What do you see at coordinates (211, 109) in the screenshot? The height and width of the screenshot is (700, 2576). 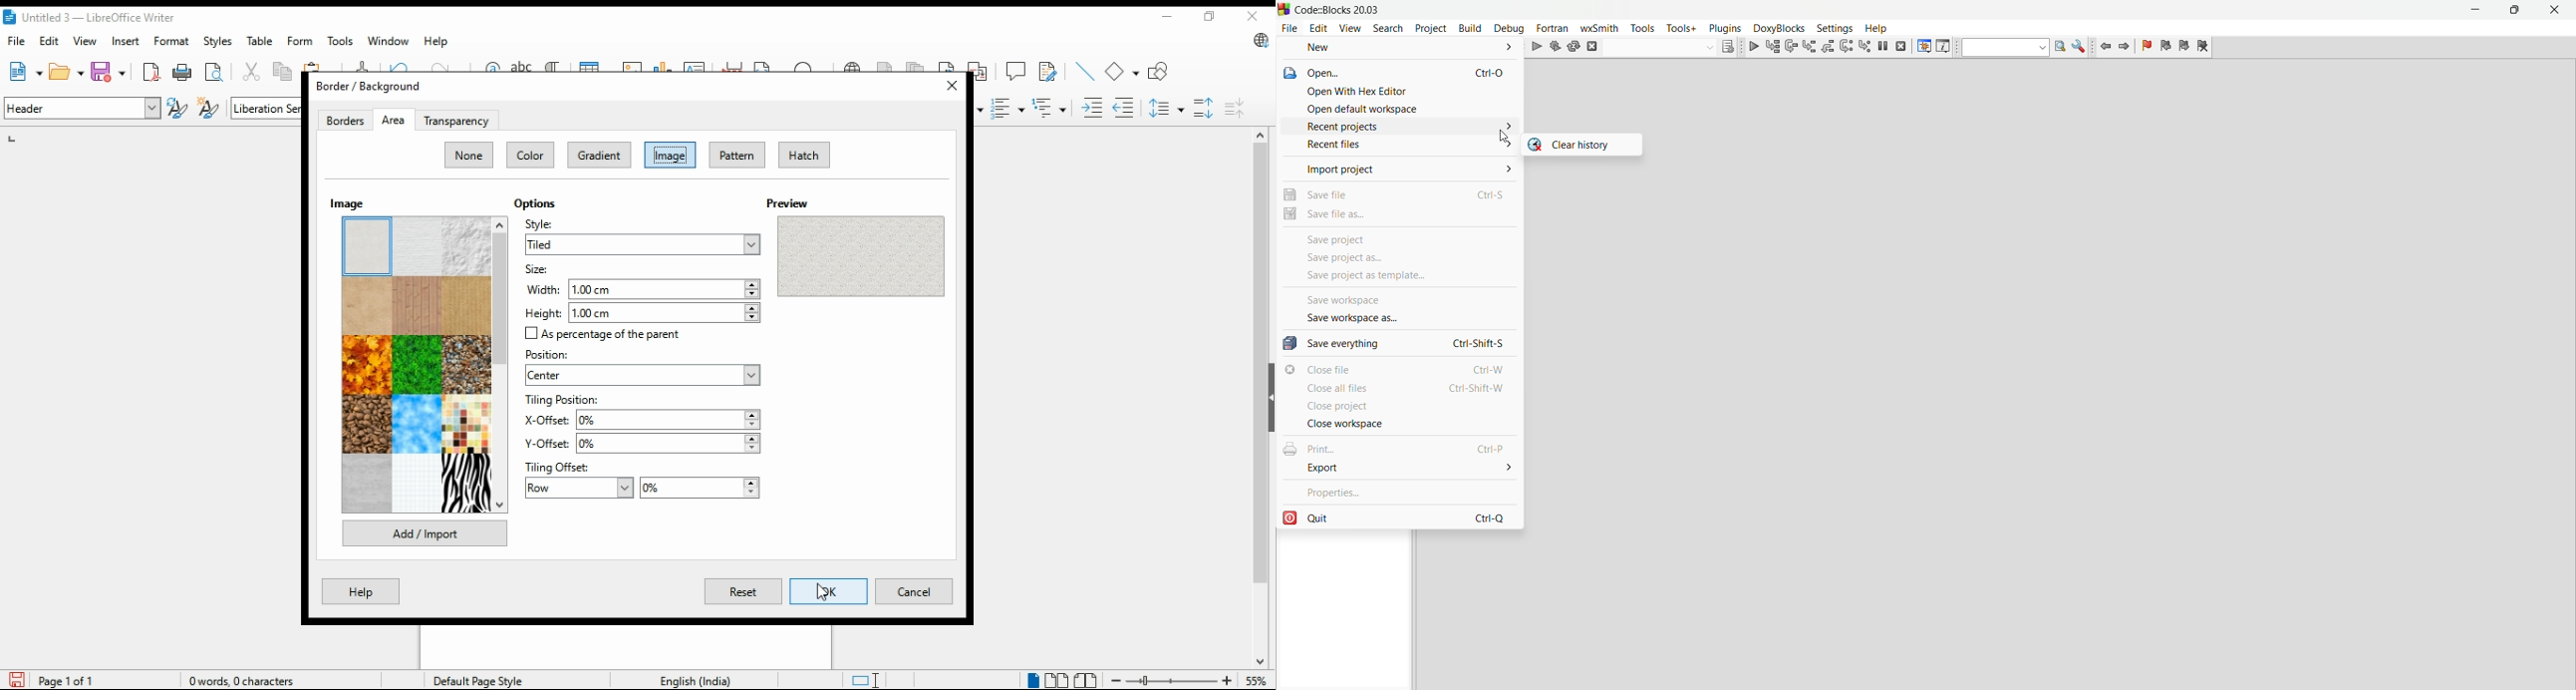 I see `new style from selection` at bounding box center [211, 109].